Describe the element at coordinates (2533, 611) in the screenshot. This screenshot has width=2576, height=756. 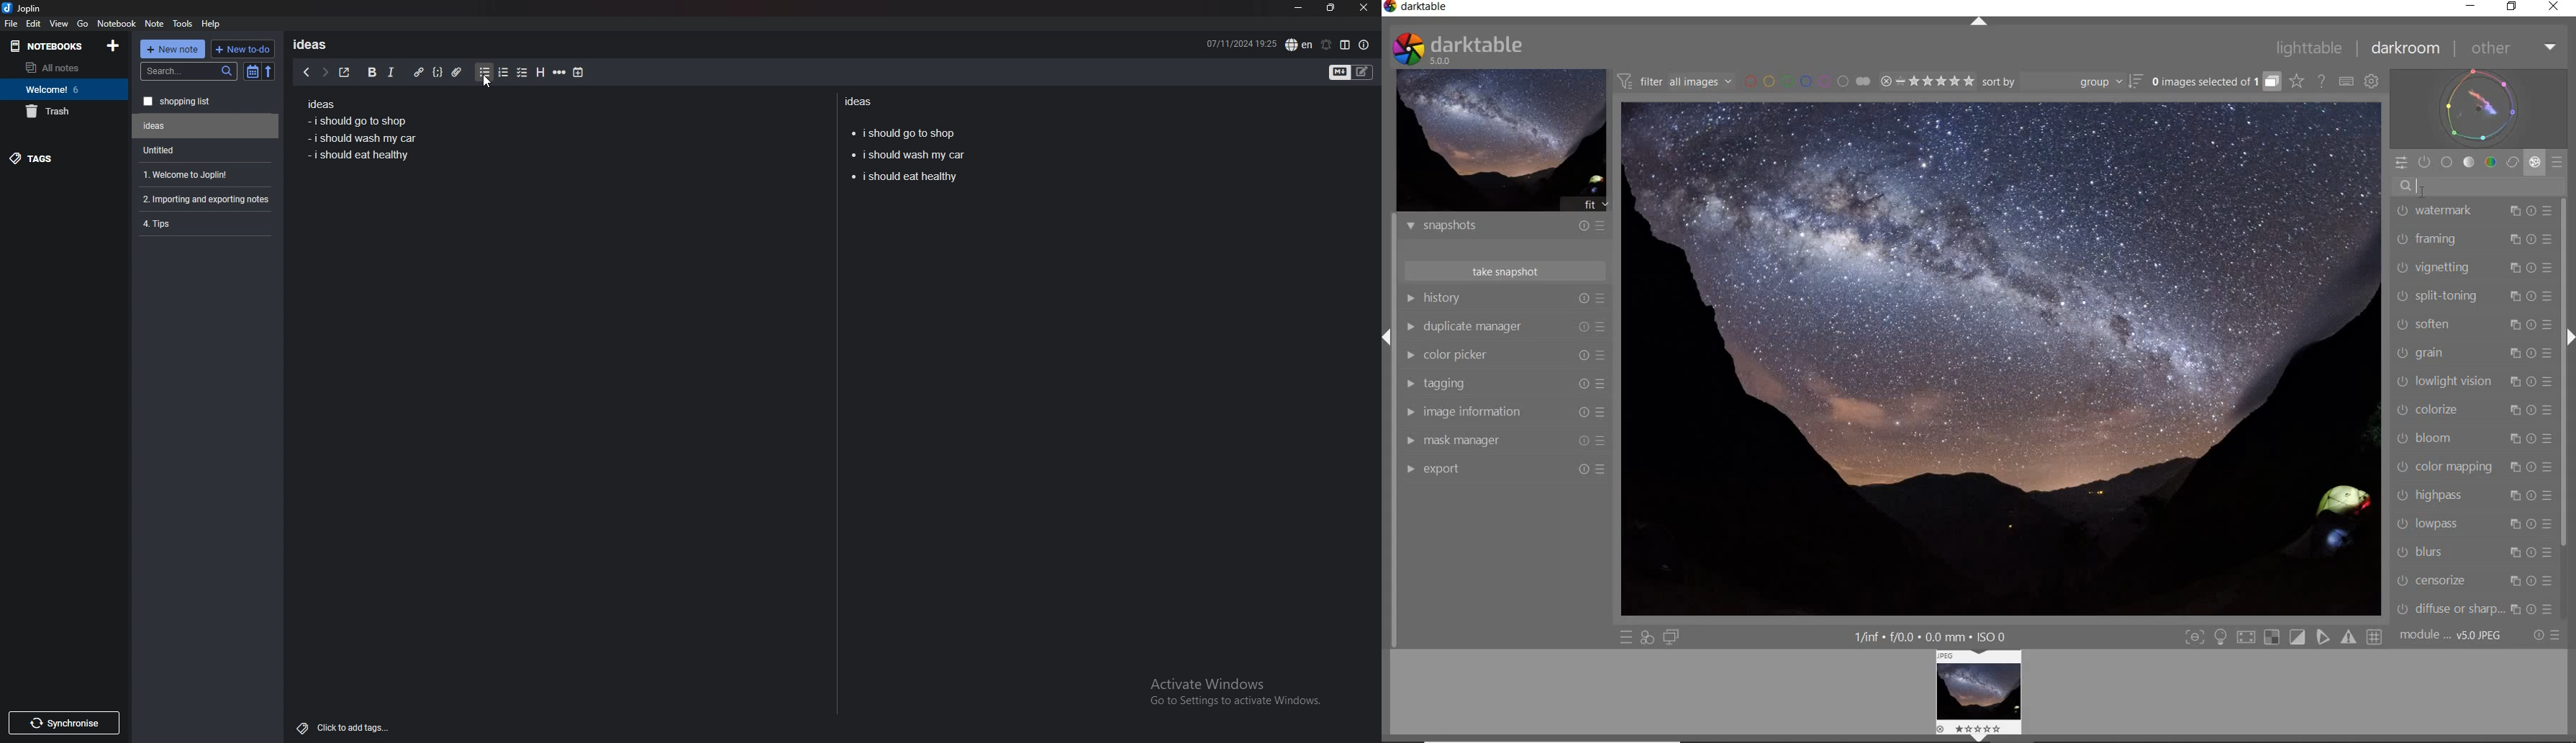
I see `reset parameters` at that location.